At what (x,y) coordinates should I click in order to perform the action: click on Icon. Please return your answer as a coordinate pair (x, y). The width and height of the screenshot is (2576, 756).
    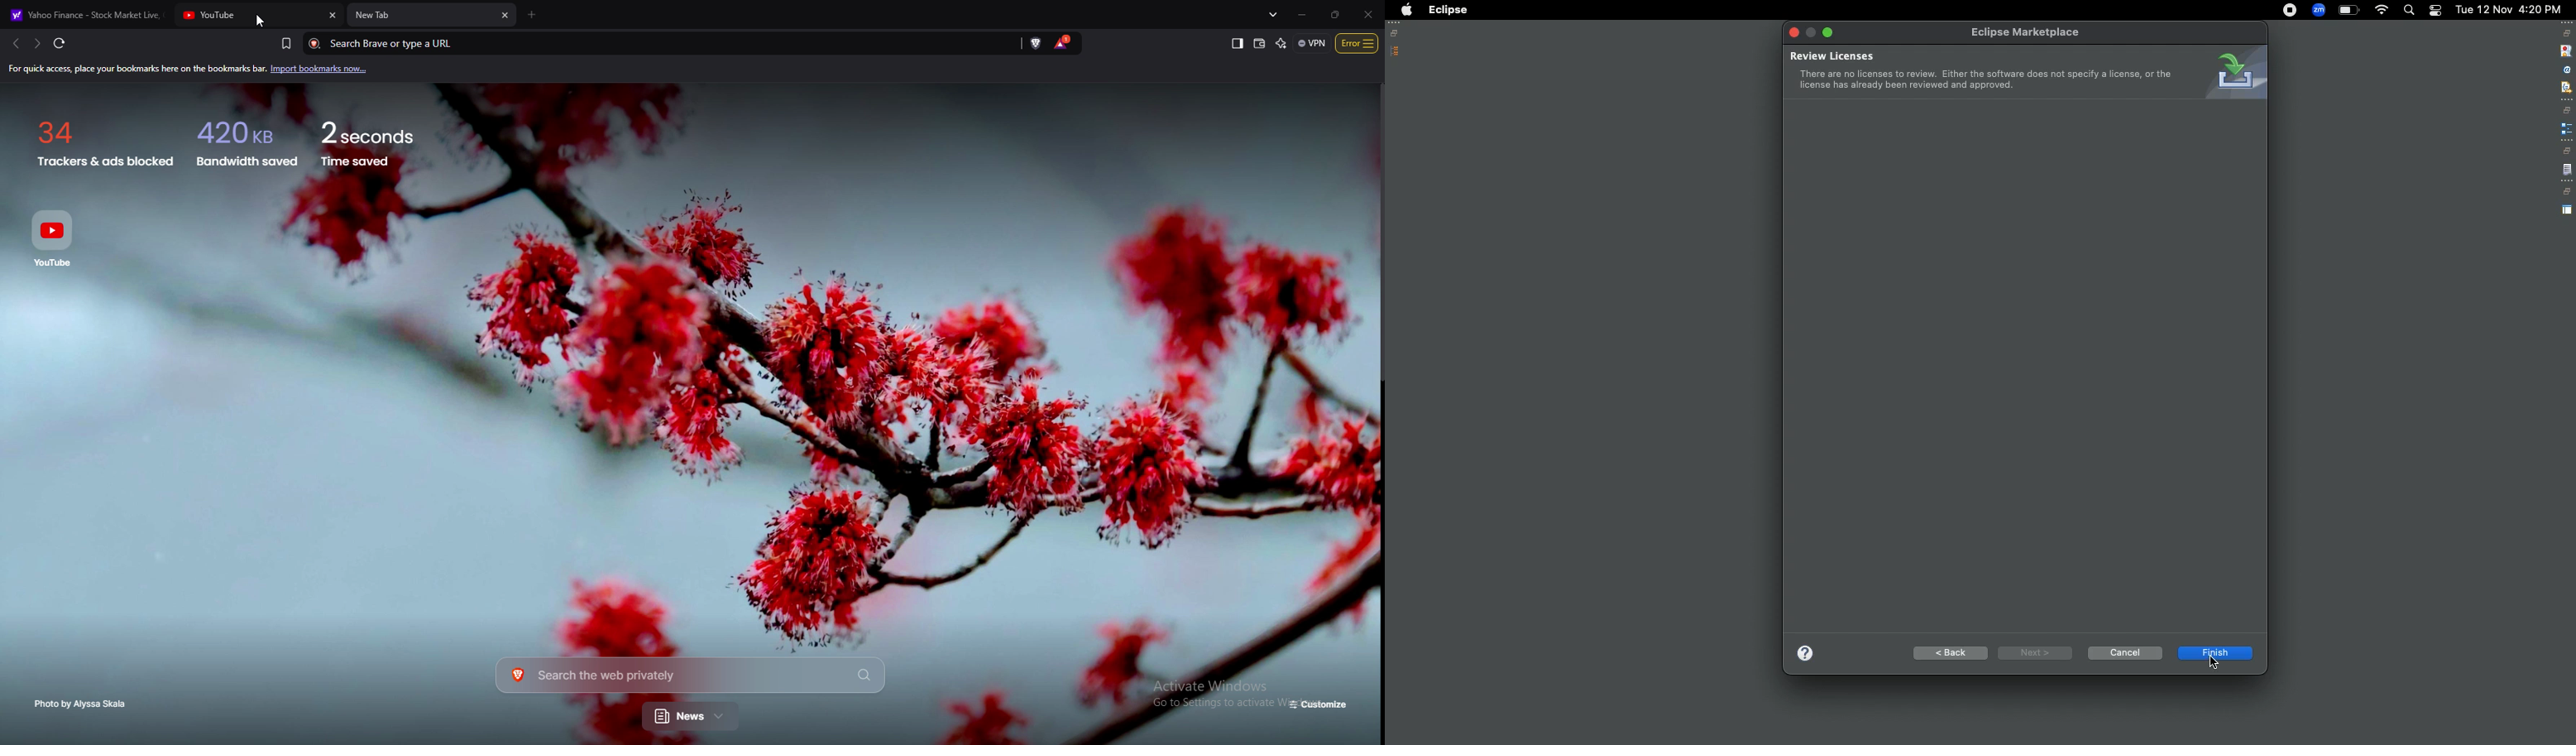
    Looking at the image, I should click on (2234, 72).